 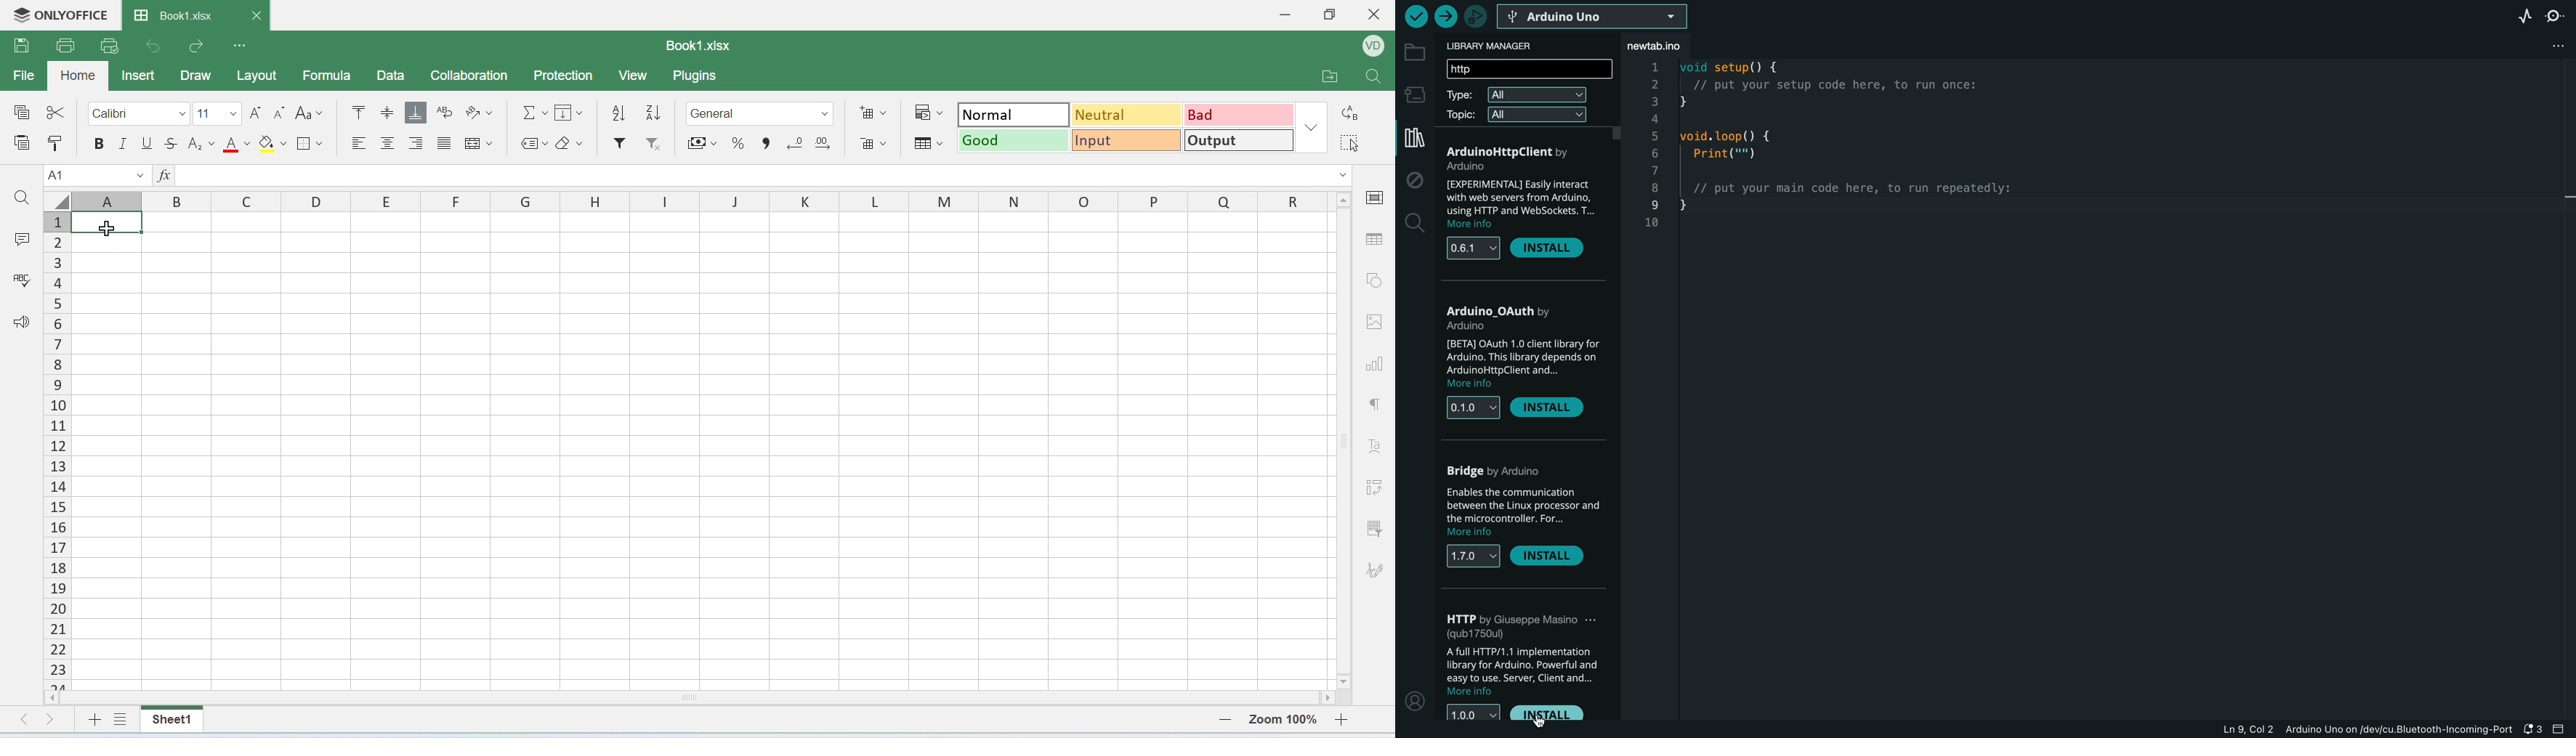 What do you see at coordinates (1378, 200) in the screenshot?
I see `cell settings` at bounding box center [1378, 200].